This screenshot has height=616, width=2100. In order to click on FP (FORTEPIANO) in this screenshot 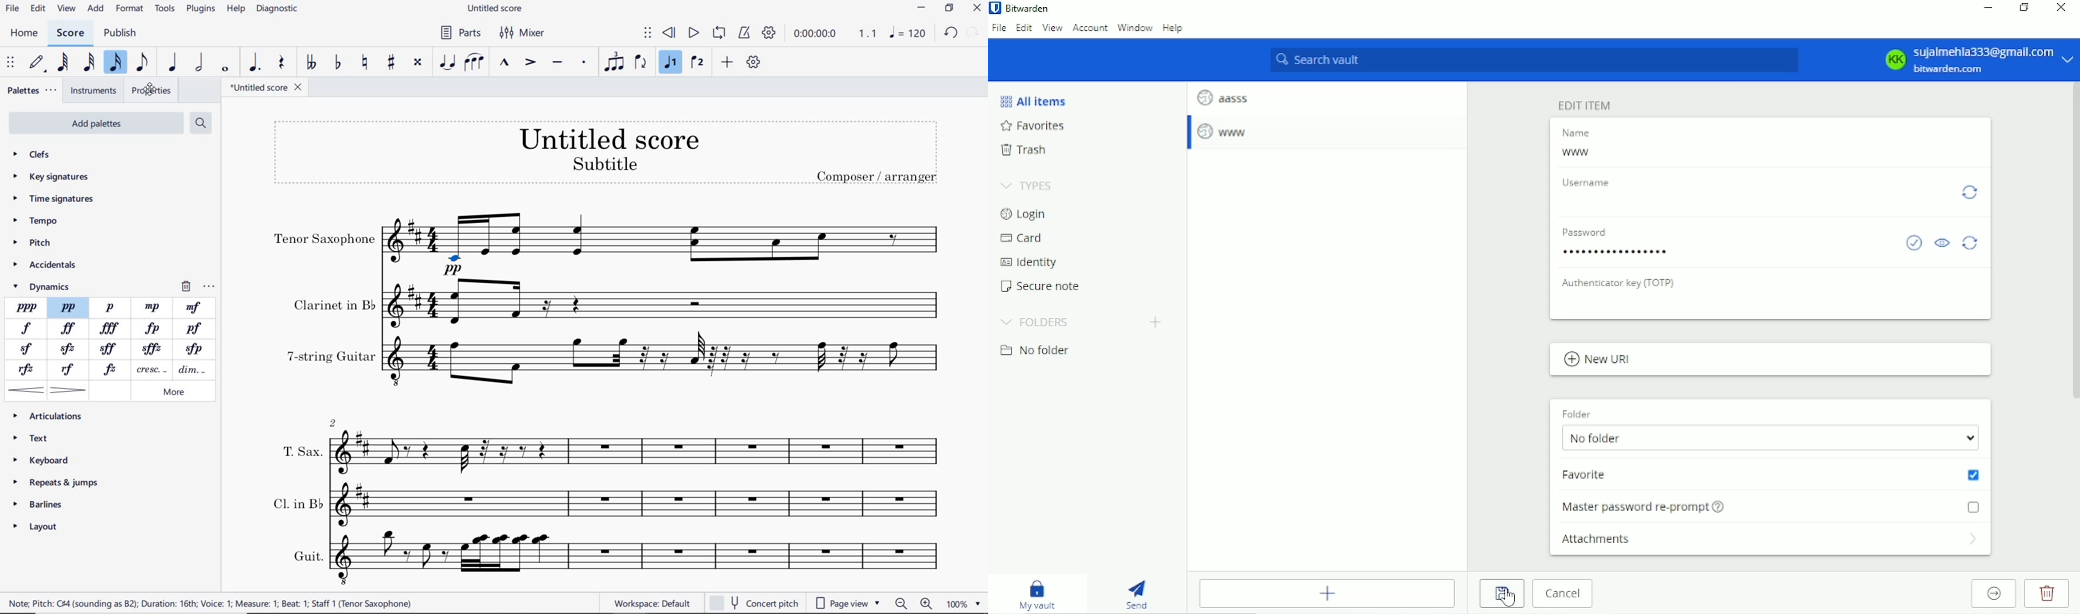, I will do `click(154, 328)`.